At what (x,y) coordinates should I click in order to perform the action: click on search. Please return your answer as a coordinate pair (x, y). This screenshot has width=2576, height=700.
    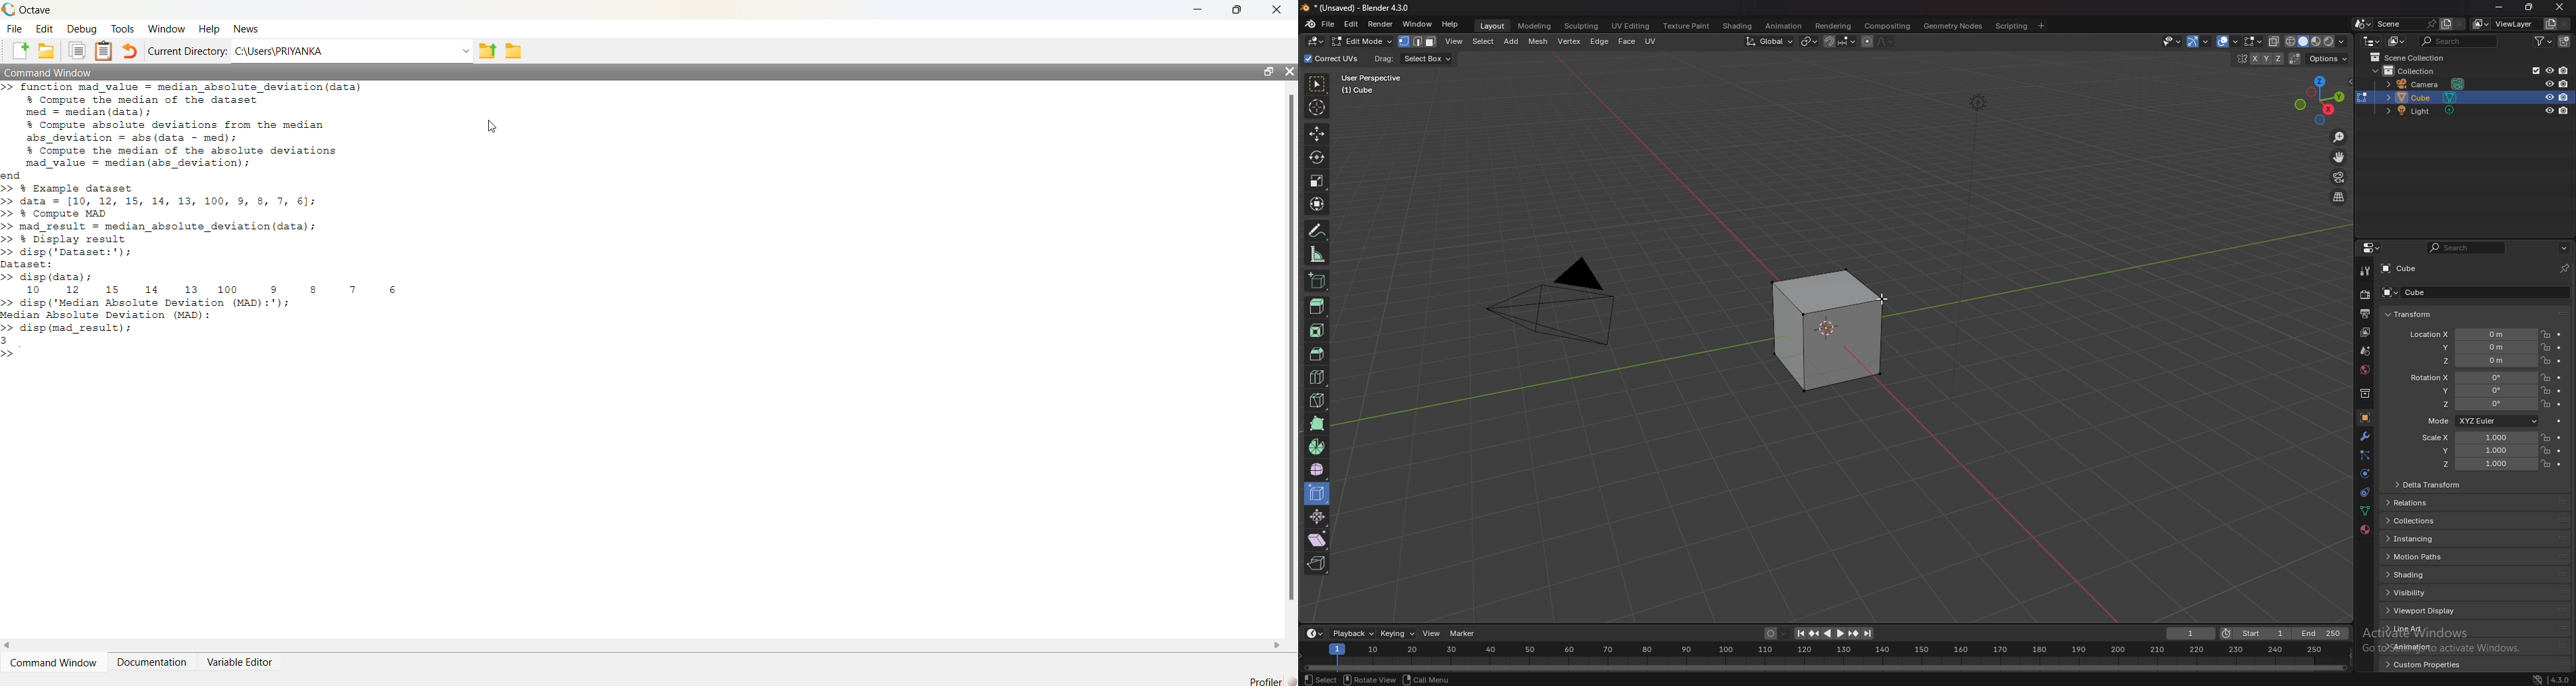
    Looking at the image, I should click on (2459, 41).